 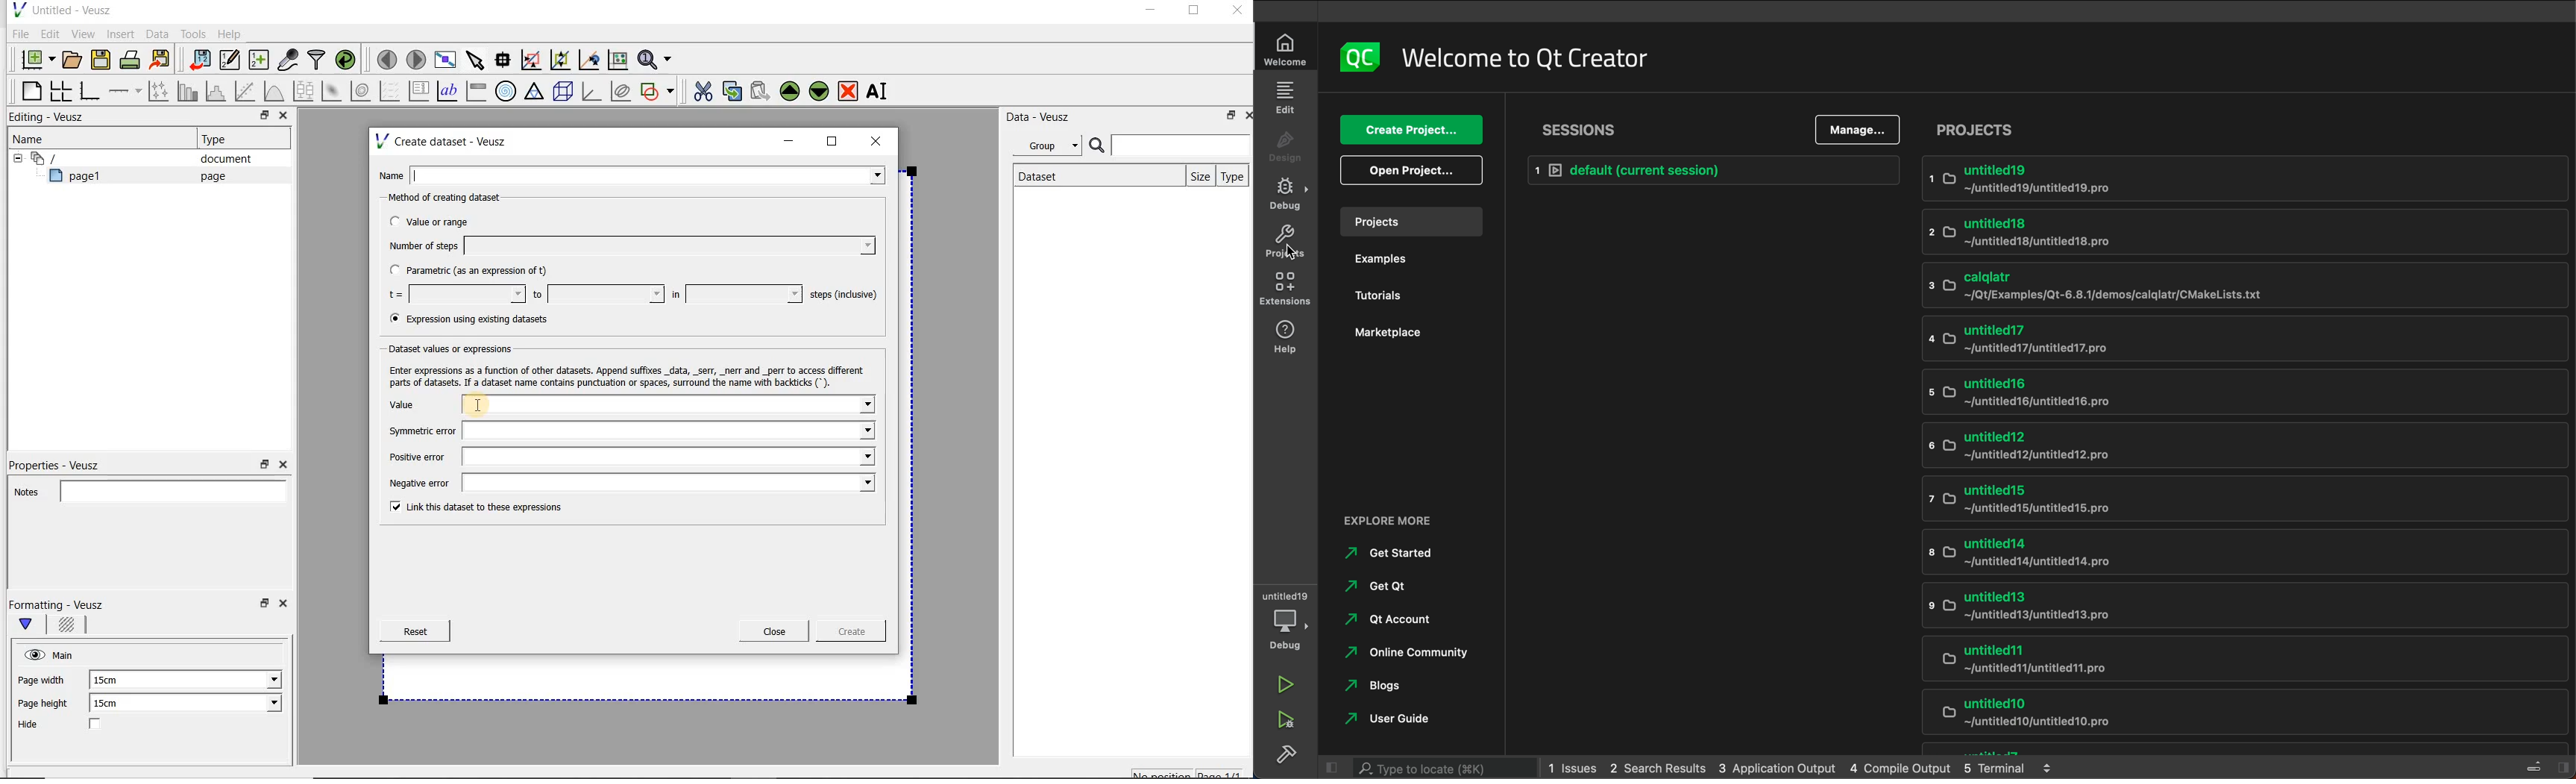 What do you see at coordinates (158, 34) in the screenshot?
I see `Data` at bounding box center [158, 34].